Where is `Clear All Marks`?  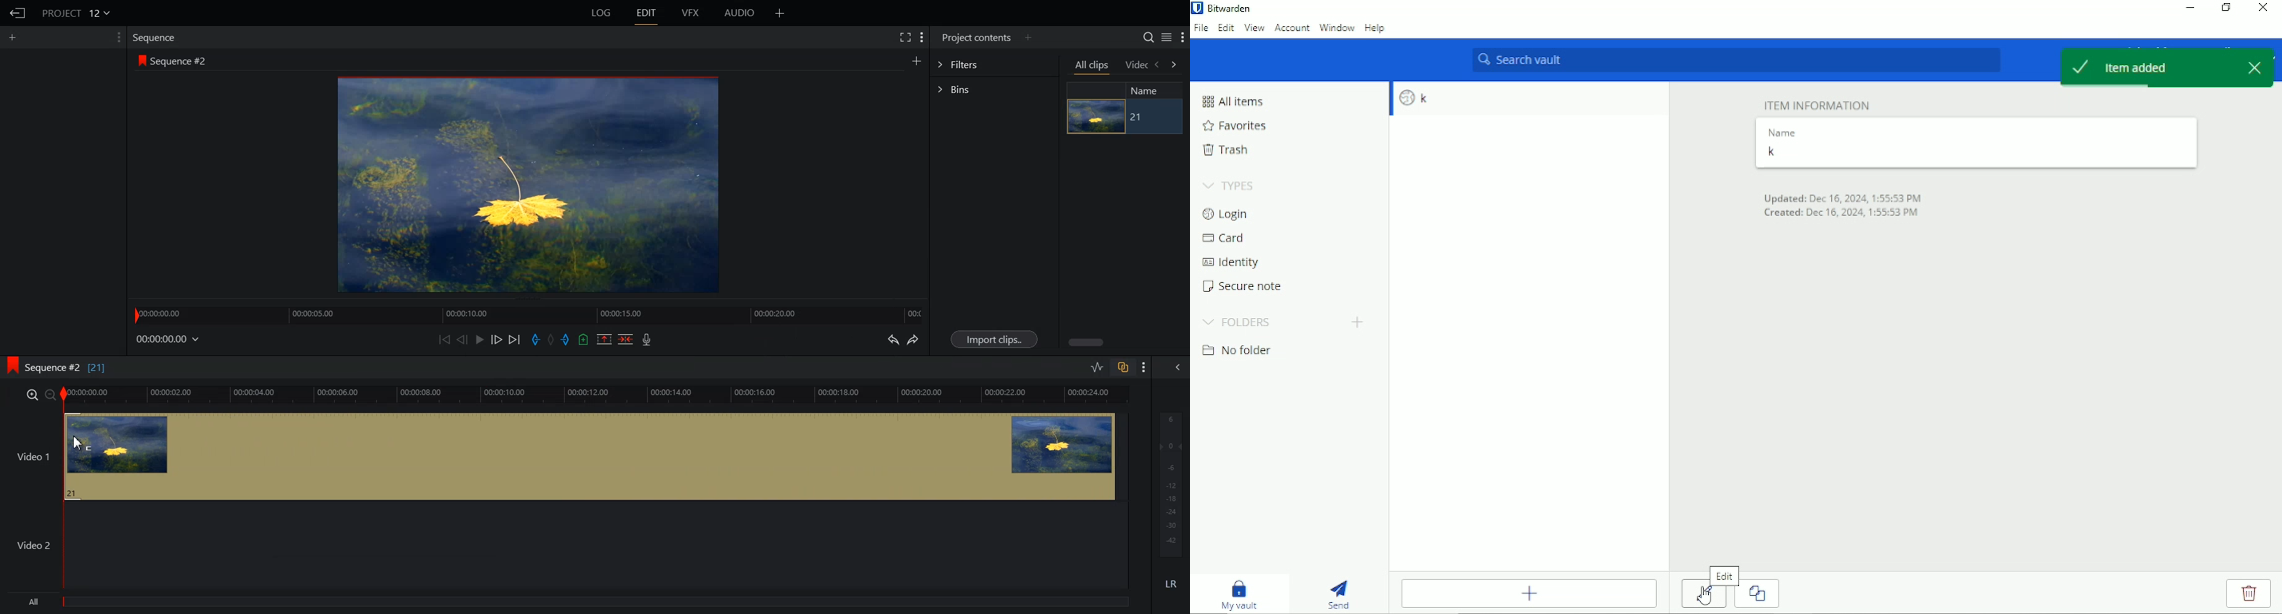 Clear All Marks is located at coordinates (550, 339).